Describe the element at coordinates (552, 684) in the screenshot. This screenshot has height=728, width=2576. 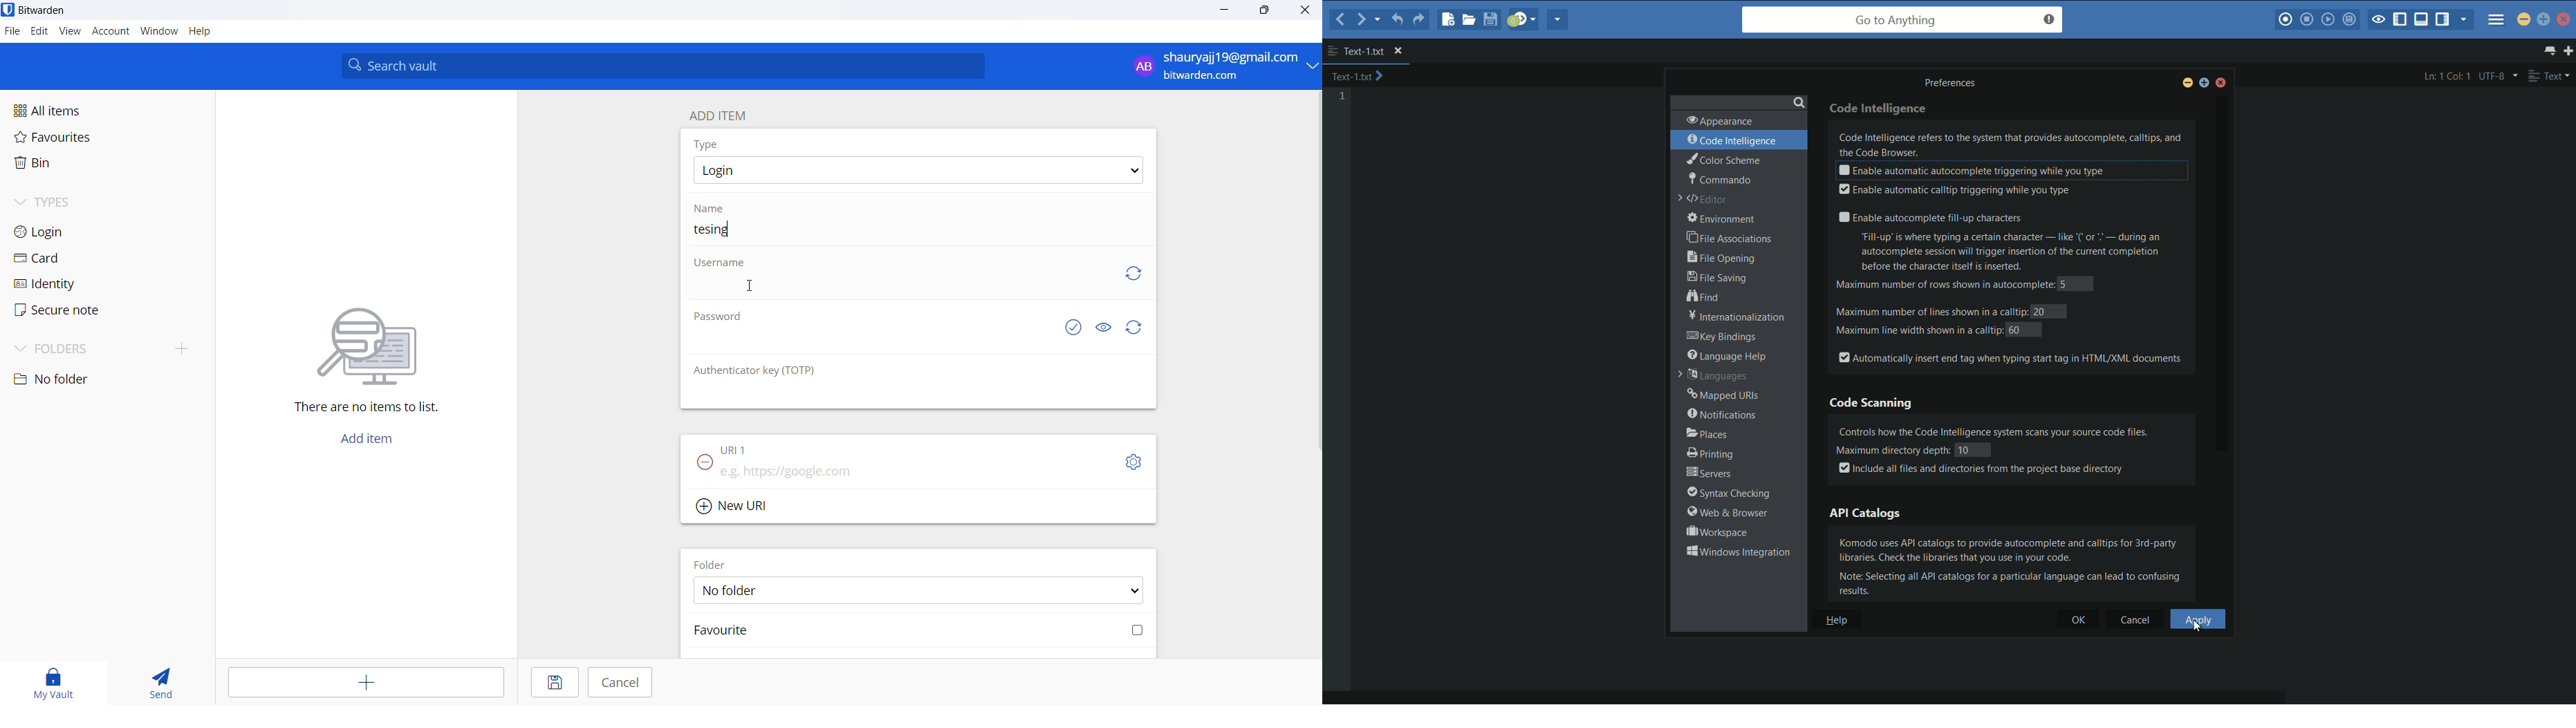
I see `Save` at that location.